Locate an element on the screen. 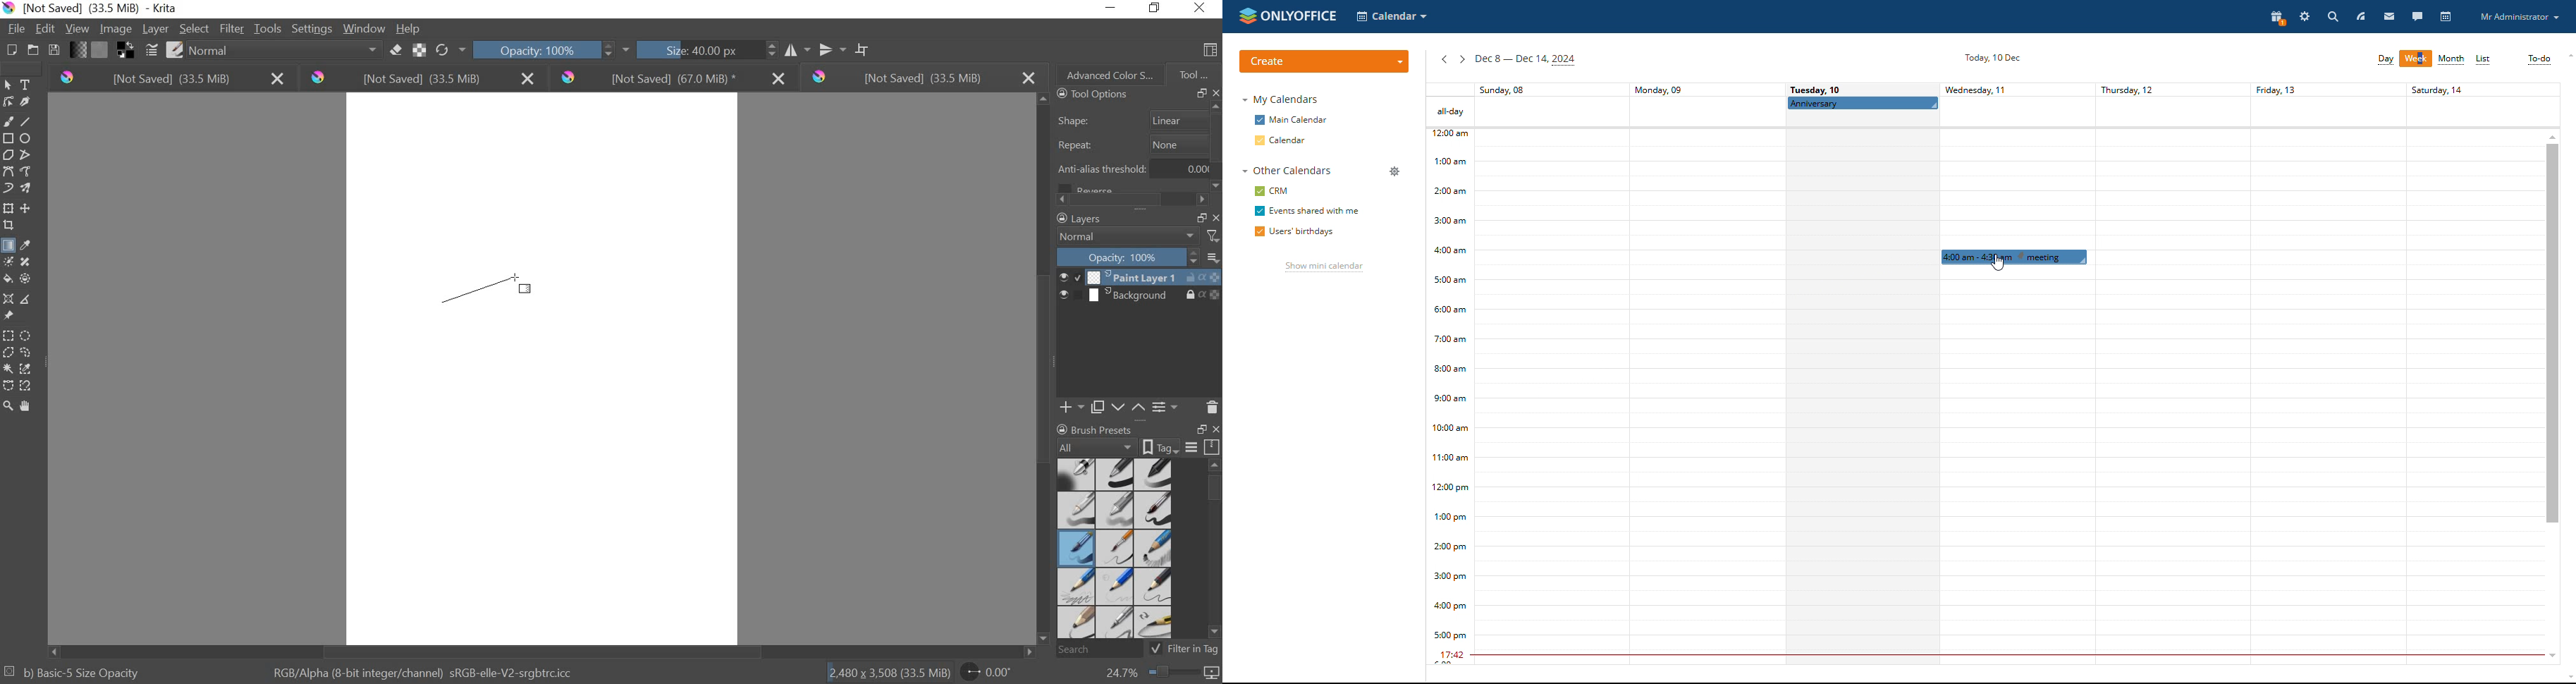  polygon is located at coordinates (9, 154).